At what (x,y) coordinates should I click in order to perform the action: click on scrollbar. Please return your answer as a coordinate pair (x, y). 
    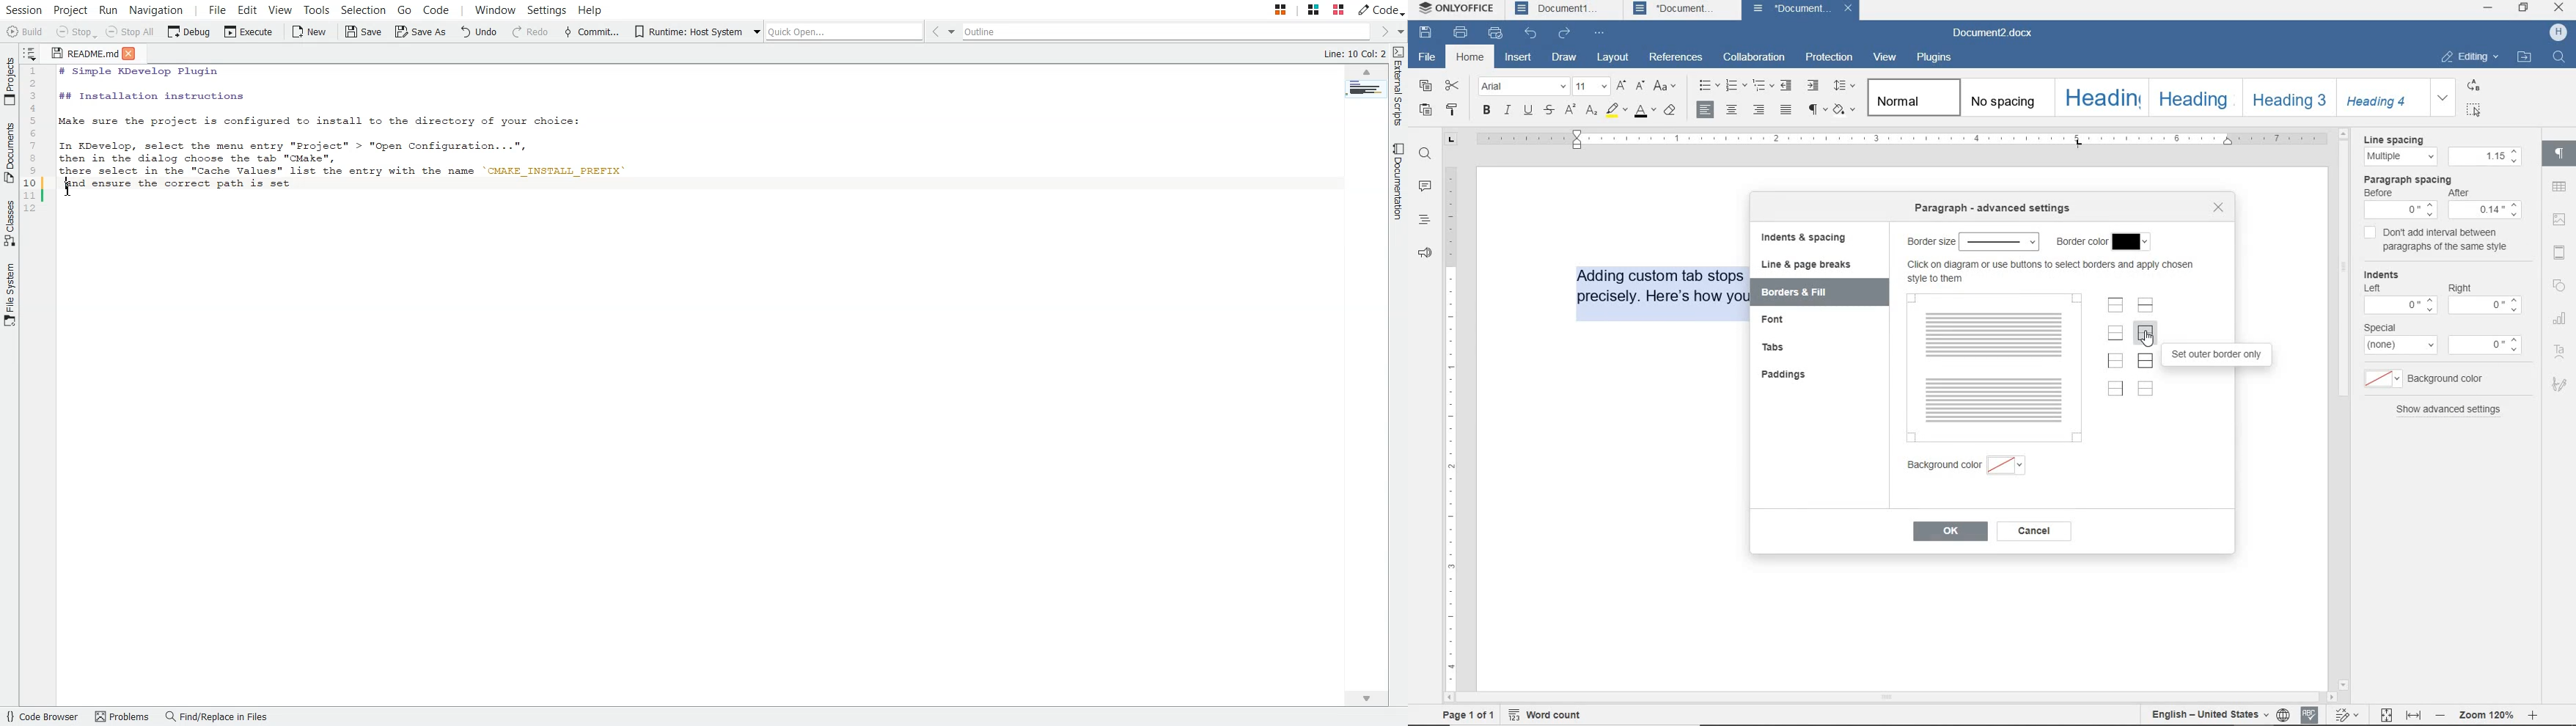
    Looking at the image, I should click on (2535, 415).